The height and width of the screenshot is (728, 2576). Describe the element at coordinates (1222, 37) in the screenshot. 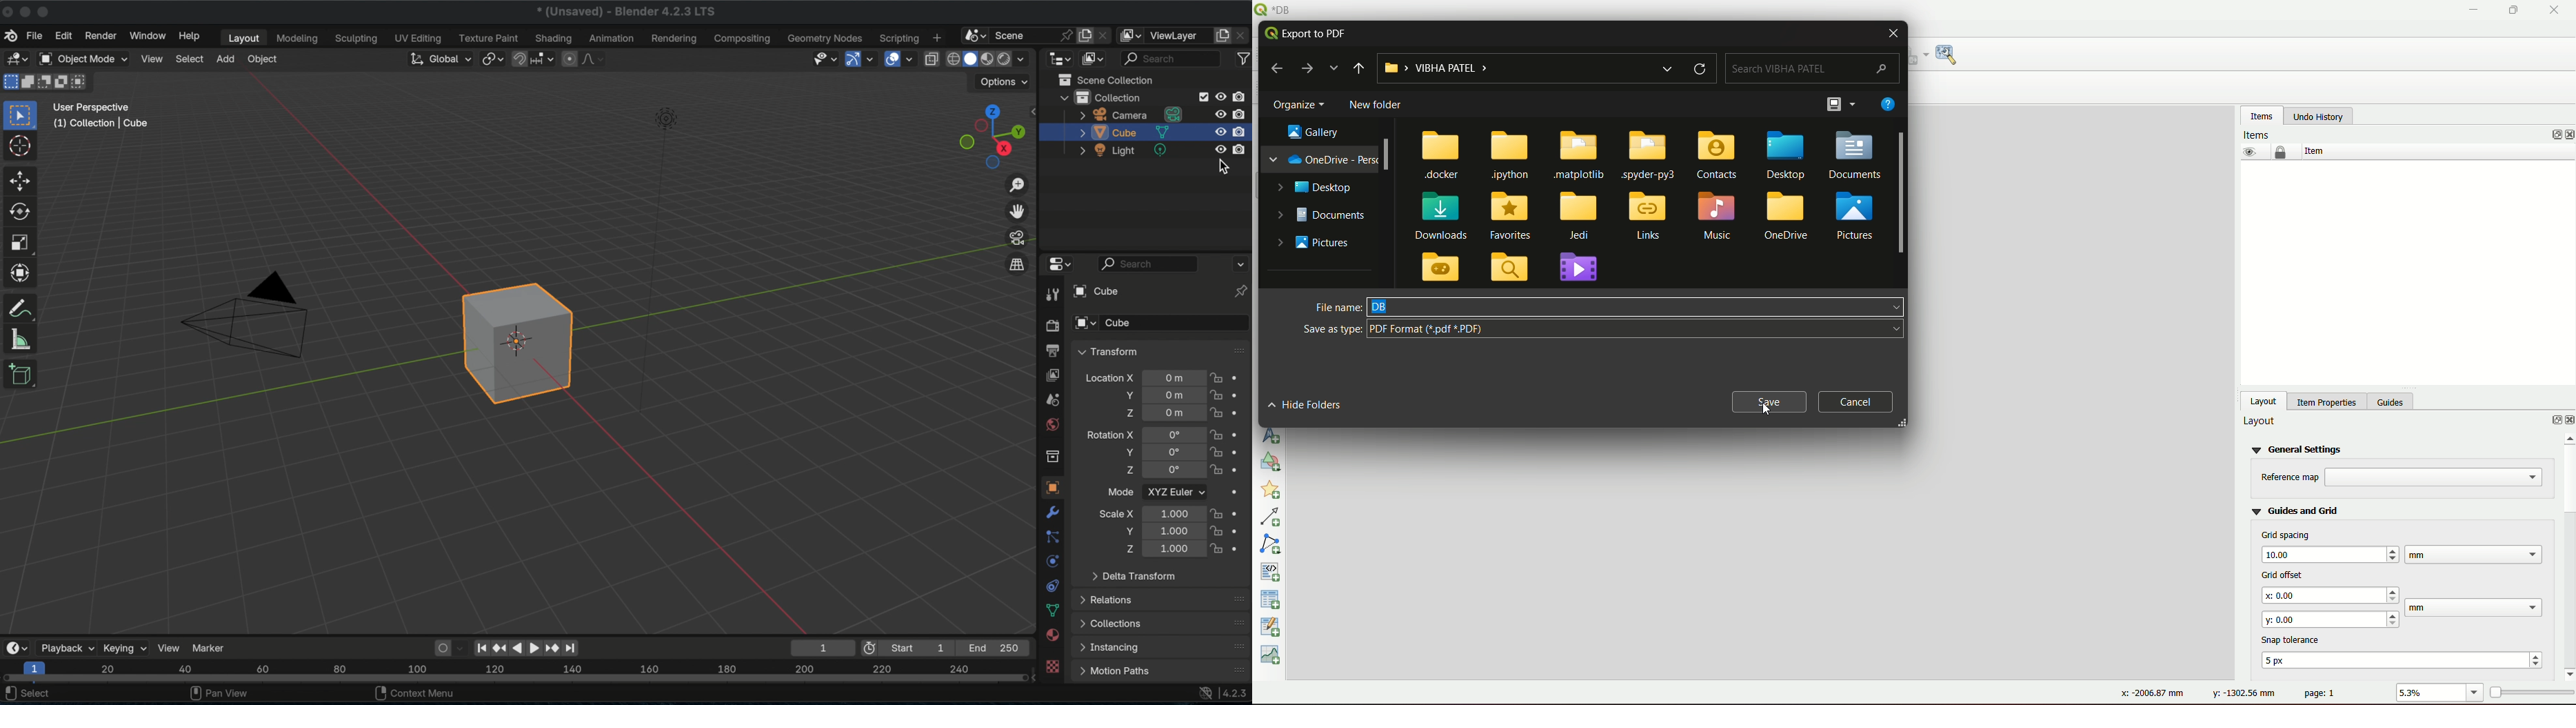

I see `add view layer` at that location.